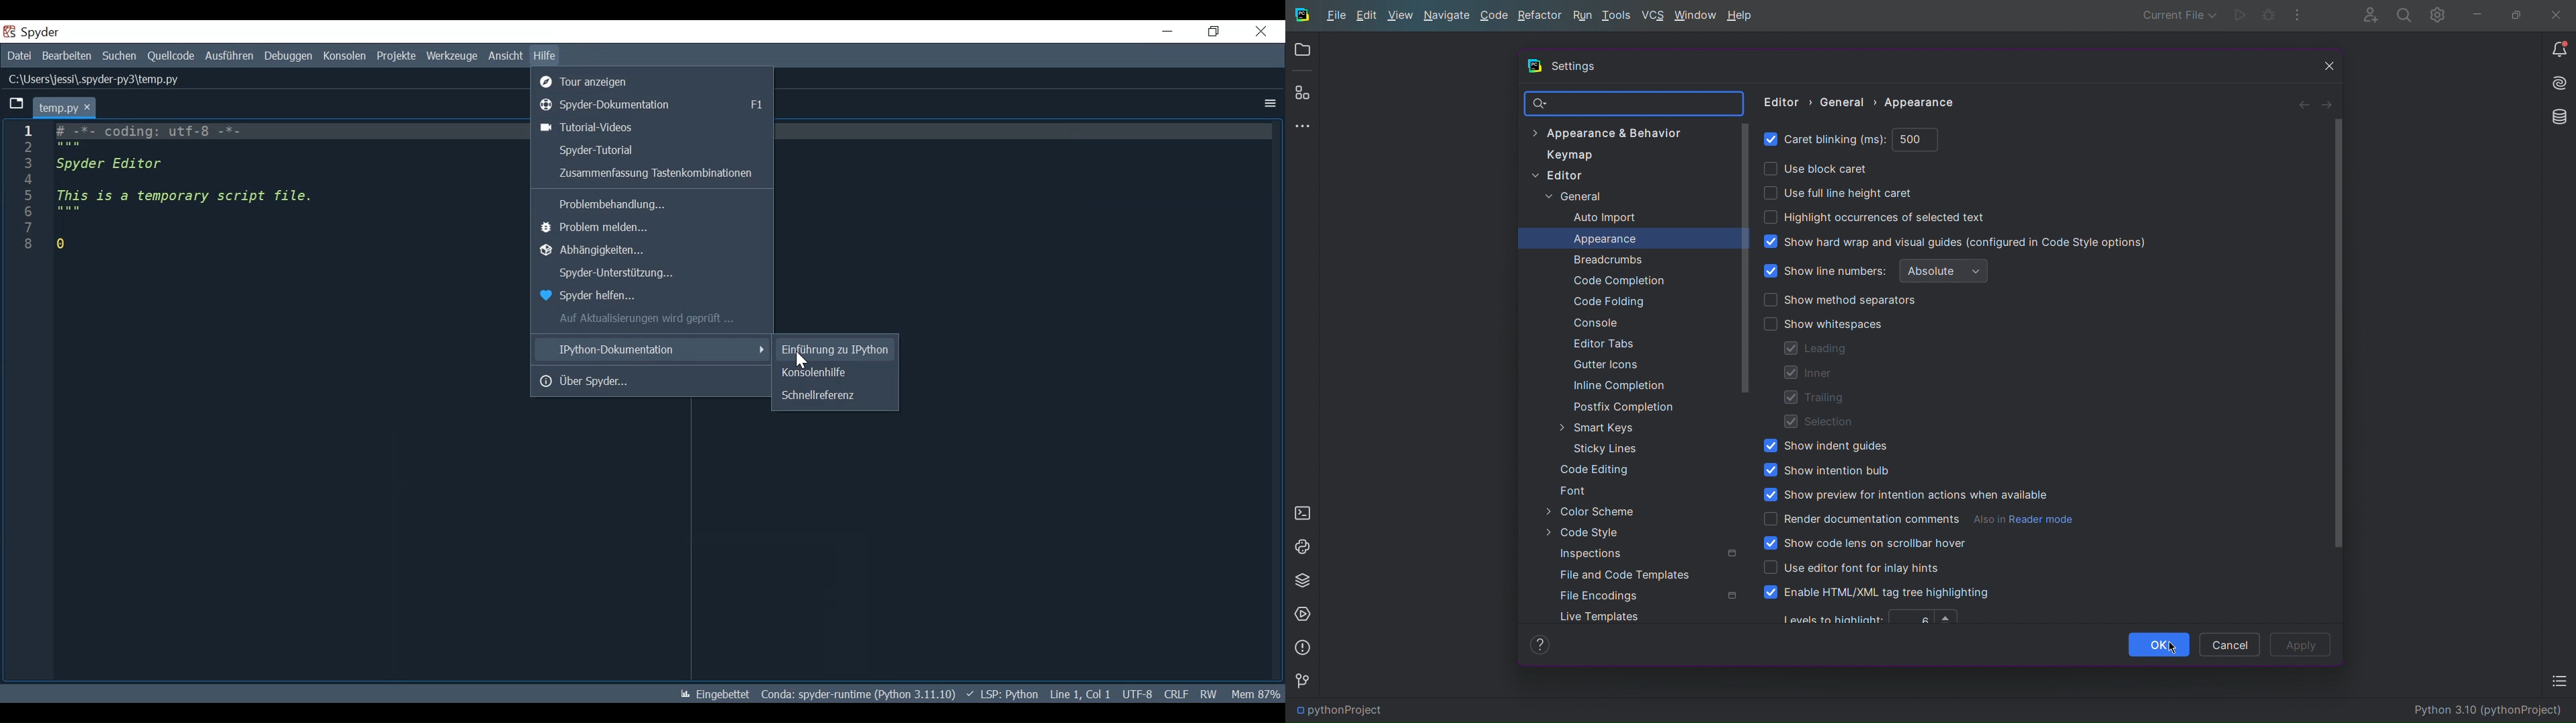 The image size is (2576, 728). What do you see at coordinates (650, 149) in the screenshot?
I see `Spyder Tutorial` at bounding box center [650, 149].